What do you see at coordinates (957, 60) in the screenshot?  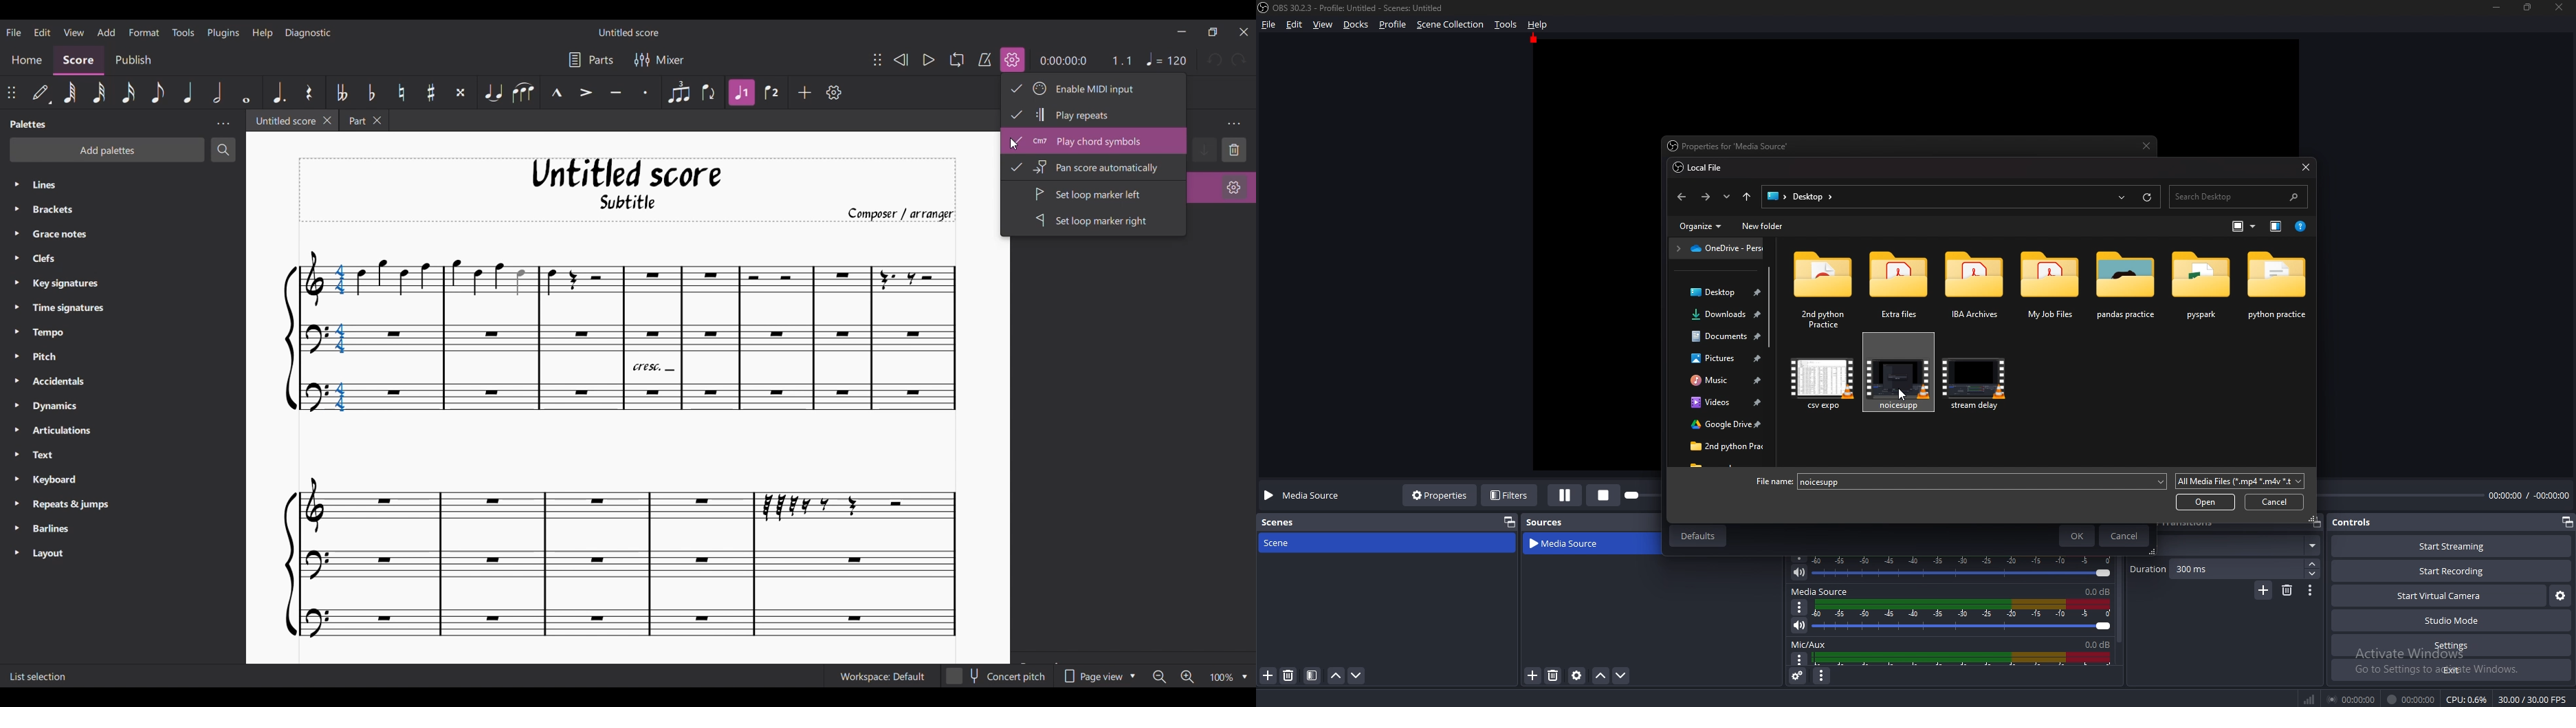 I see `Looping playback` at bounding box center [957, 60].